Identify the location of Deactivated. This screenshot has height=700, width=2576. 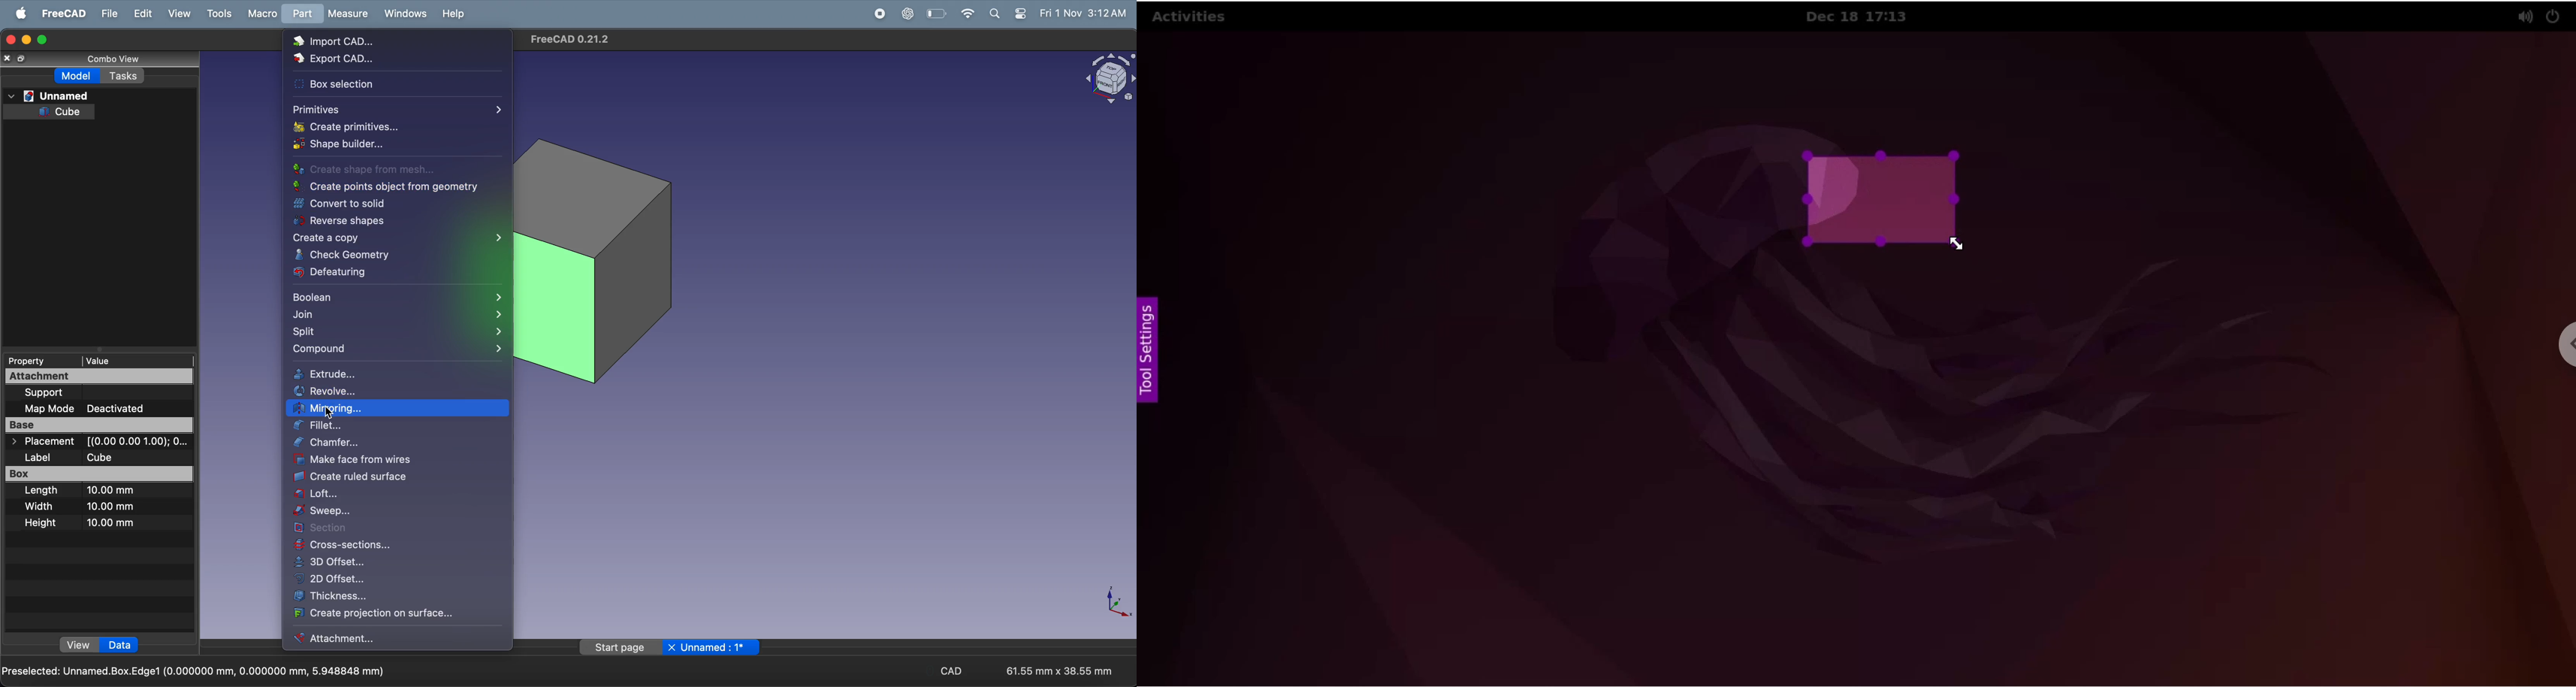
(129, 409).